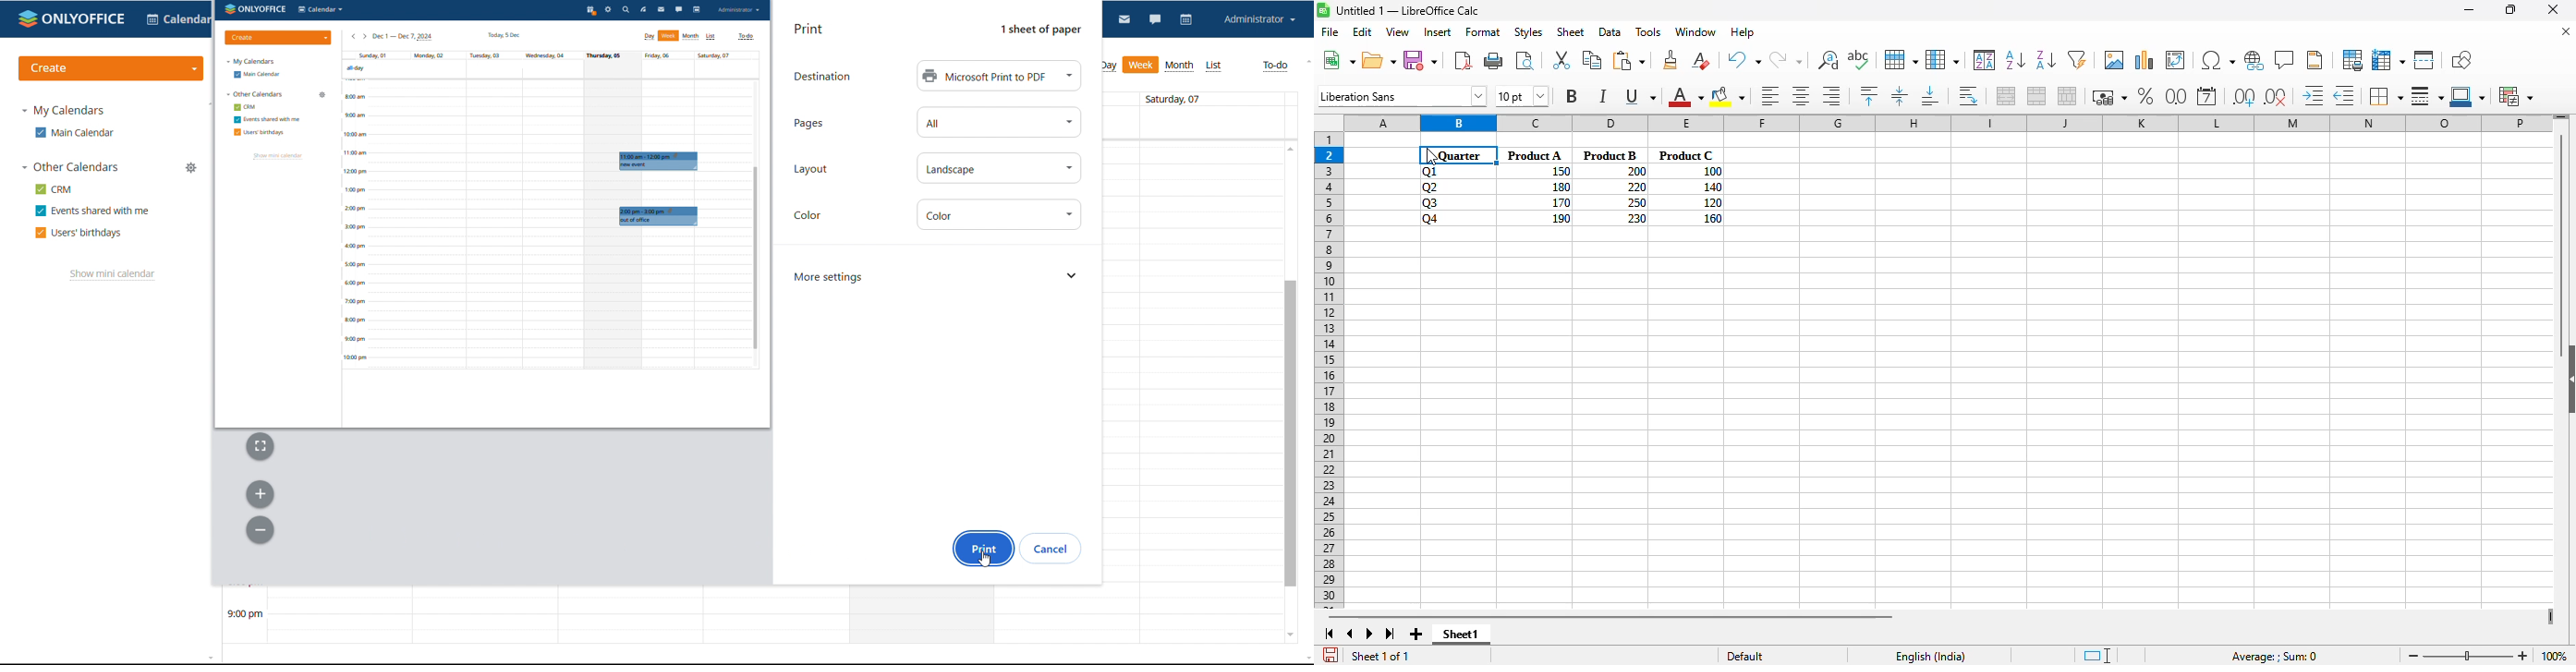 The image size is (2576, 672). What do you see at coordinates (1494, 60) in the screenshot?
I see `print` at bounding box center [1494, 60].